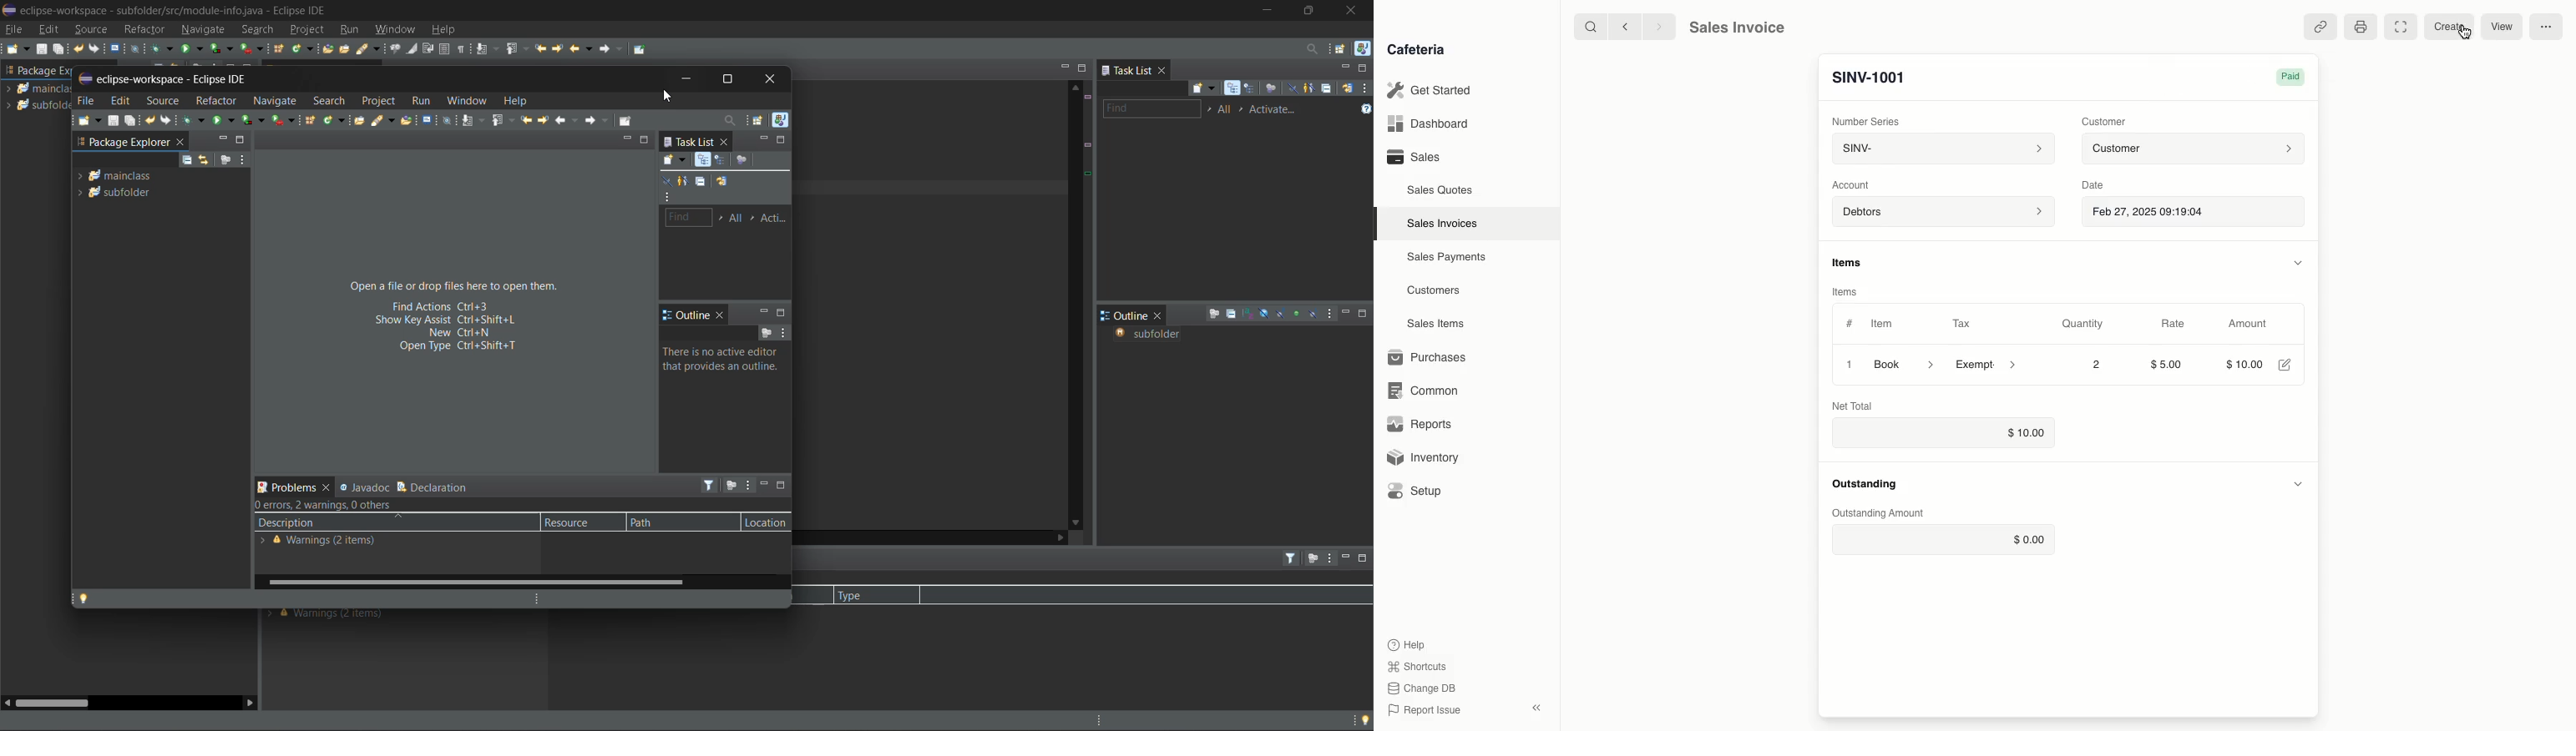 Image resolution: width=2576 pixels, height=756 pixels. What do you see at coordinates (1425, 688) in the screenshot?
I see `Change DB` at bounding box center [1425, 688].